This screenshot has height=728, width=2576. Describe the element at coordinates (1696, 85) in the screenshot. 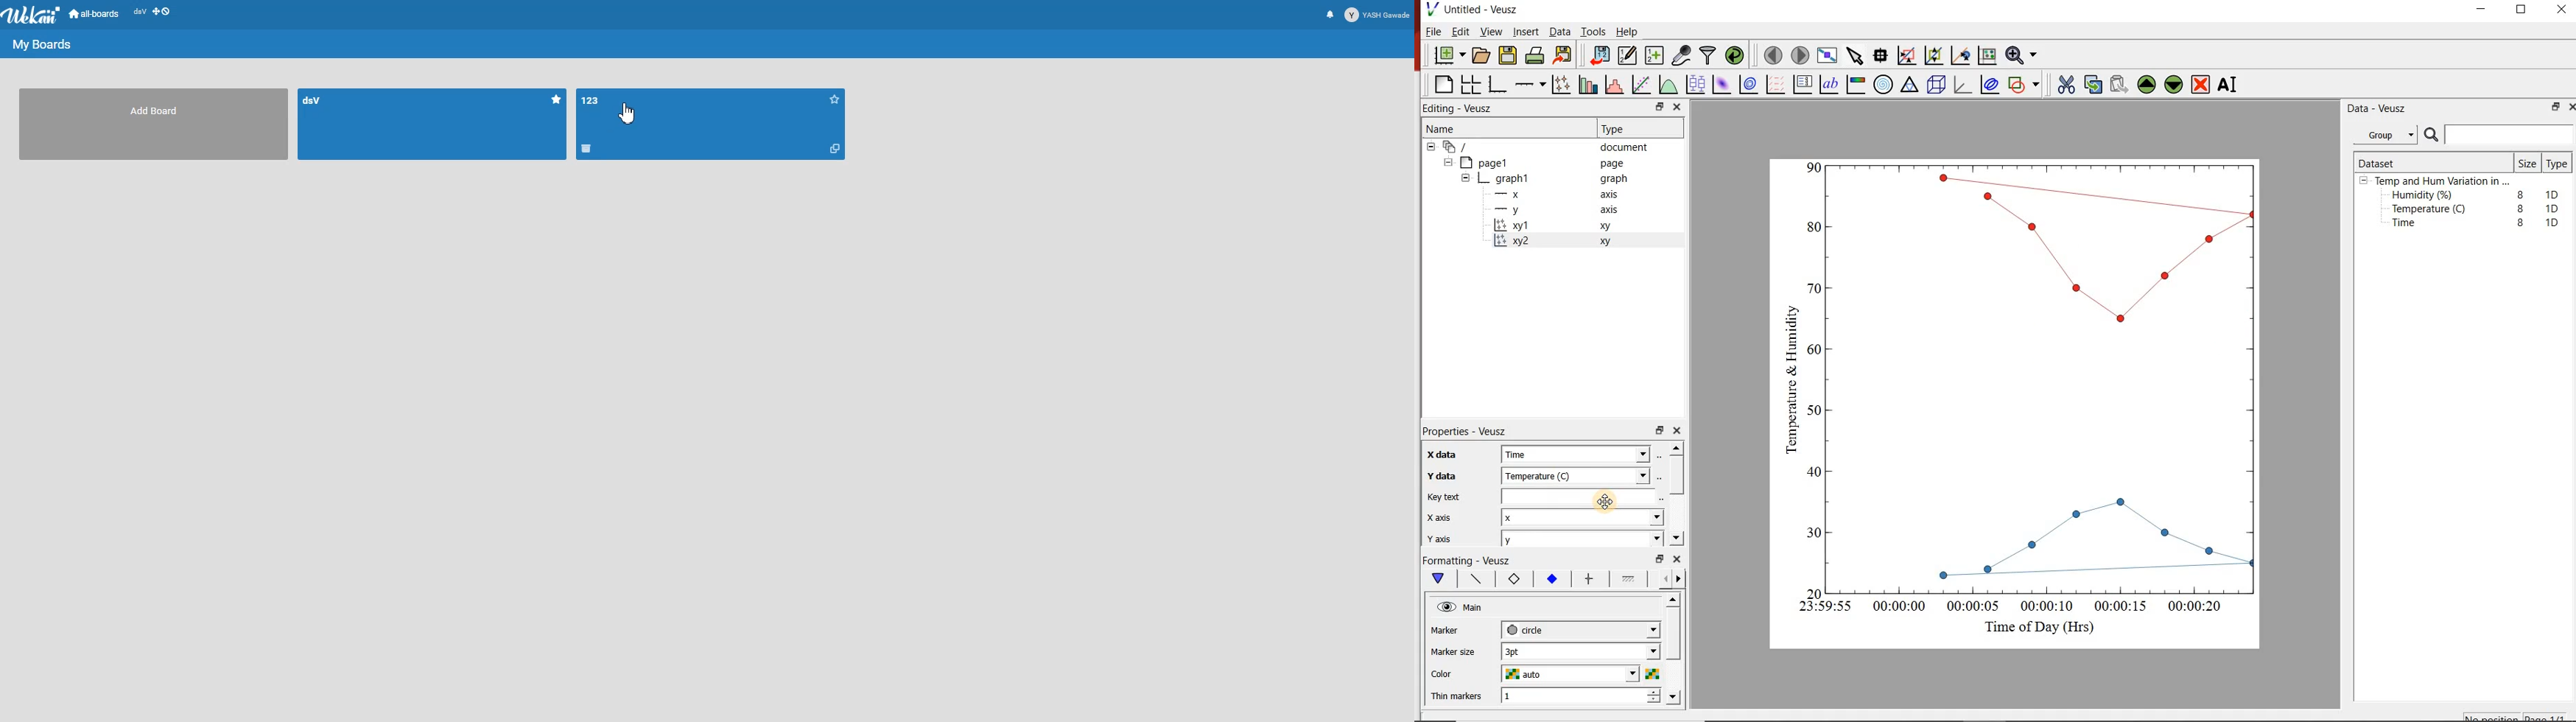

I see `plot box plots` at that location.